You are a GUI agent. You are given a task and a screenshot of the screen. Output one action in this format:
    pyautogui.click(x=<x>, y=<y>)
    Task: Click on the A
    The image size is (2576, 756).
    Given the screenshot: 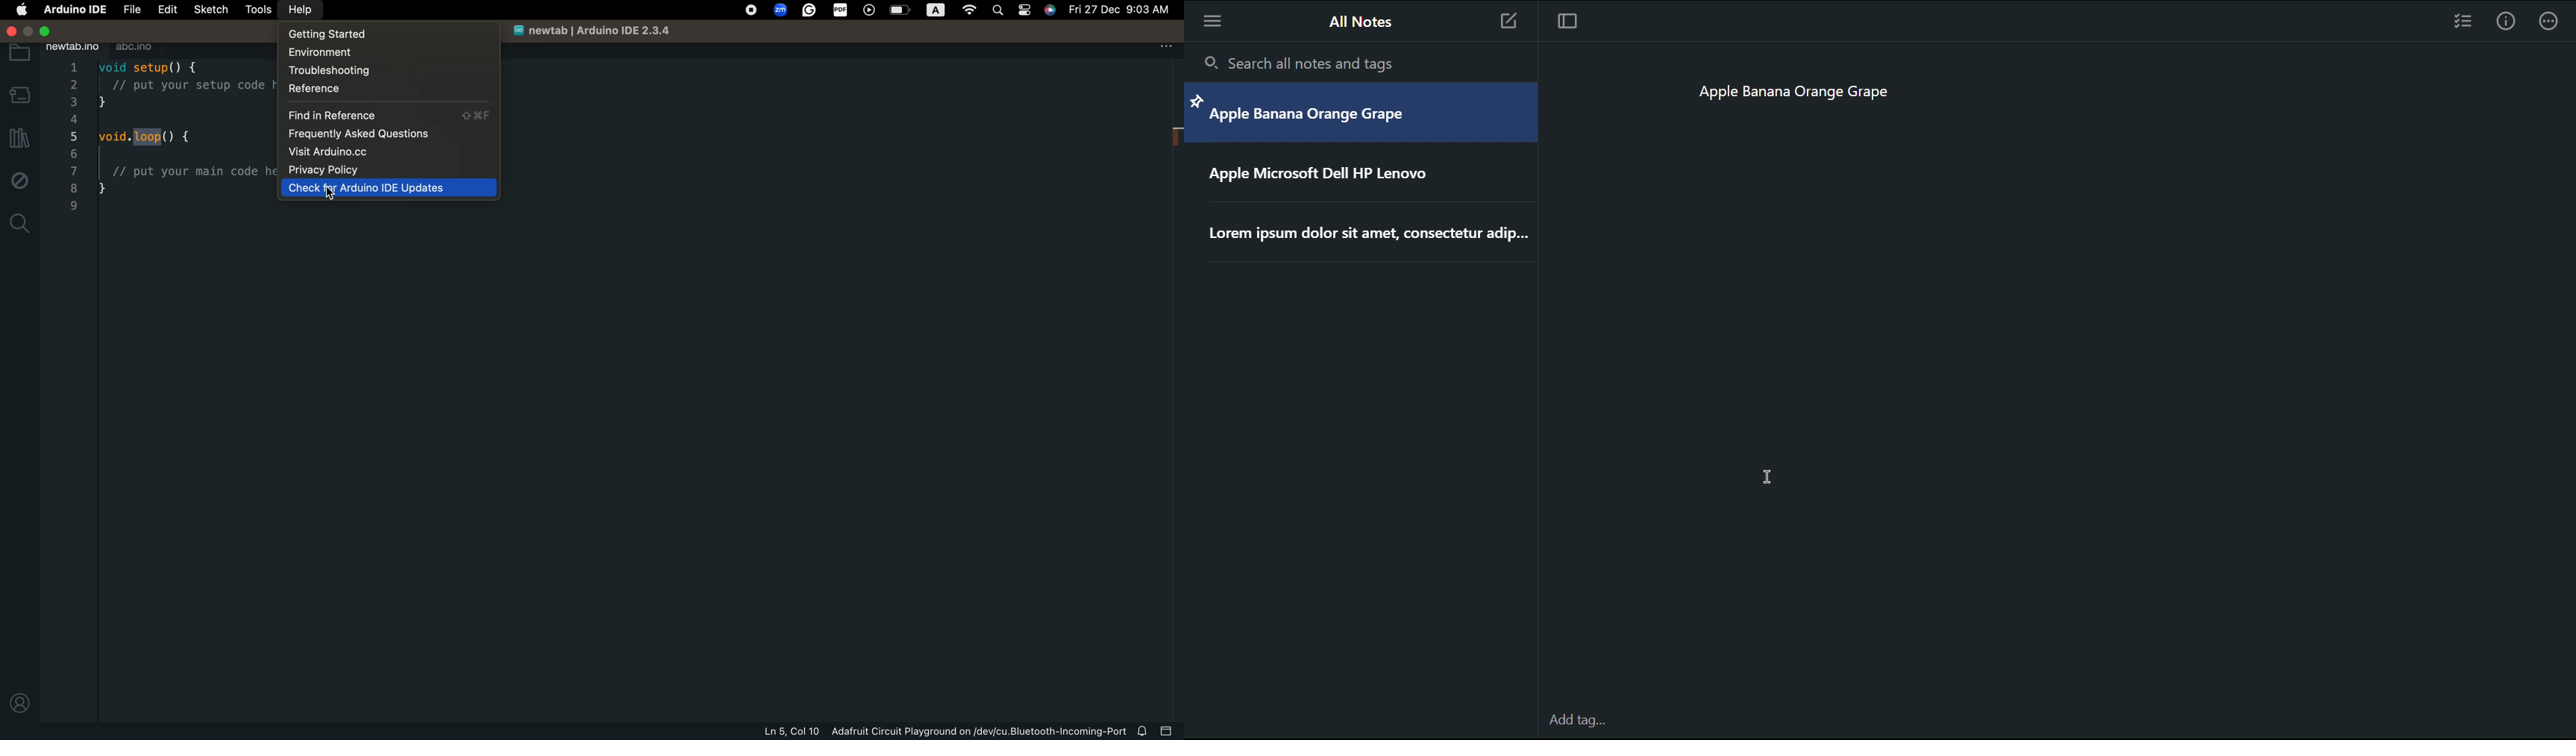 What is the action you would take?
    pyautogui.click(x=934, y=9)
    